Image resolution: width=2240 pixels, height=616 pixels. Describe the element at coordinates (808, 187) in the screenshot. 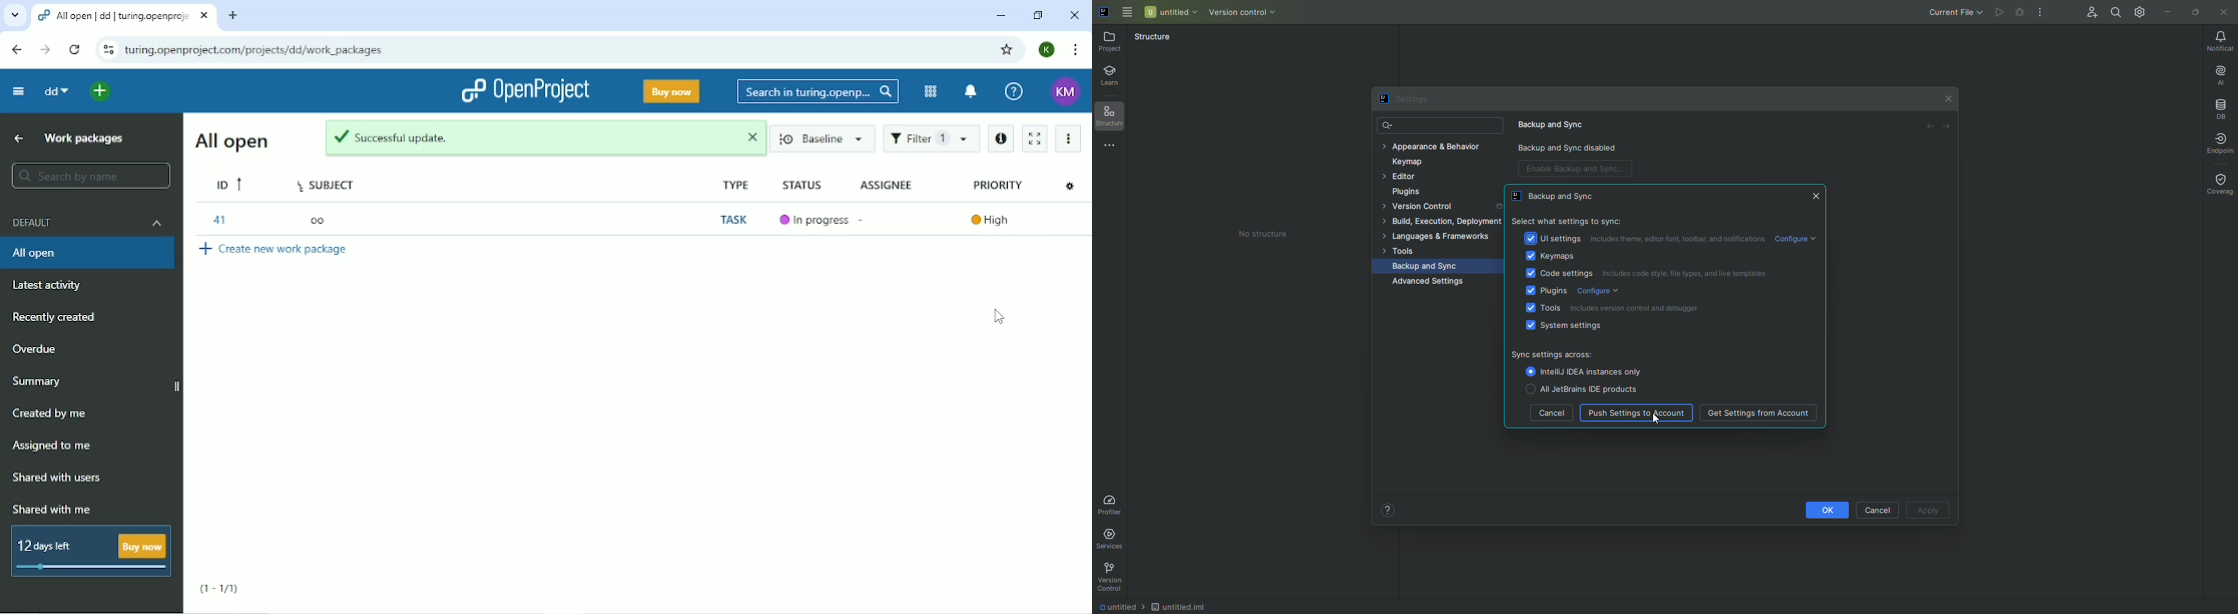

I see `Status` at that location.